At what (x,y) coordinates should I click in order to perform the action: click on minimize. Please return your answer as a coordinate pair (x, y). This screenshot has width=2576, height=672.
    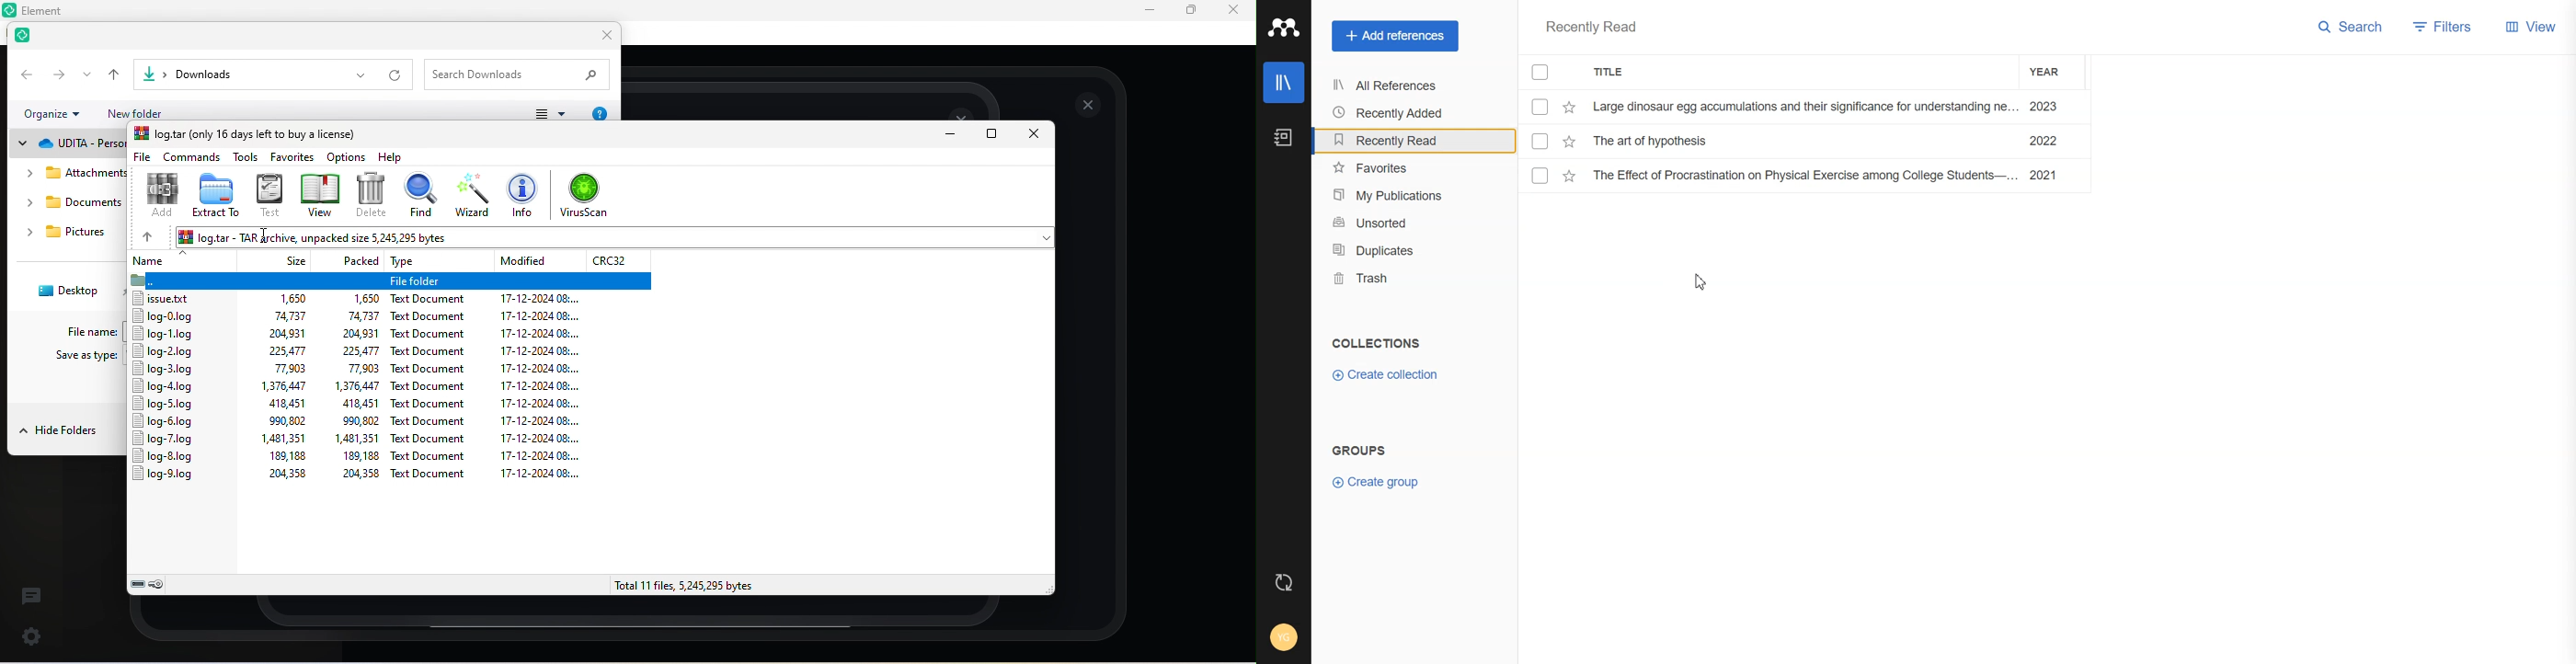
    Looking at the image, I should click on (1146, 11).